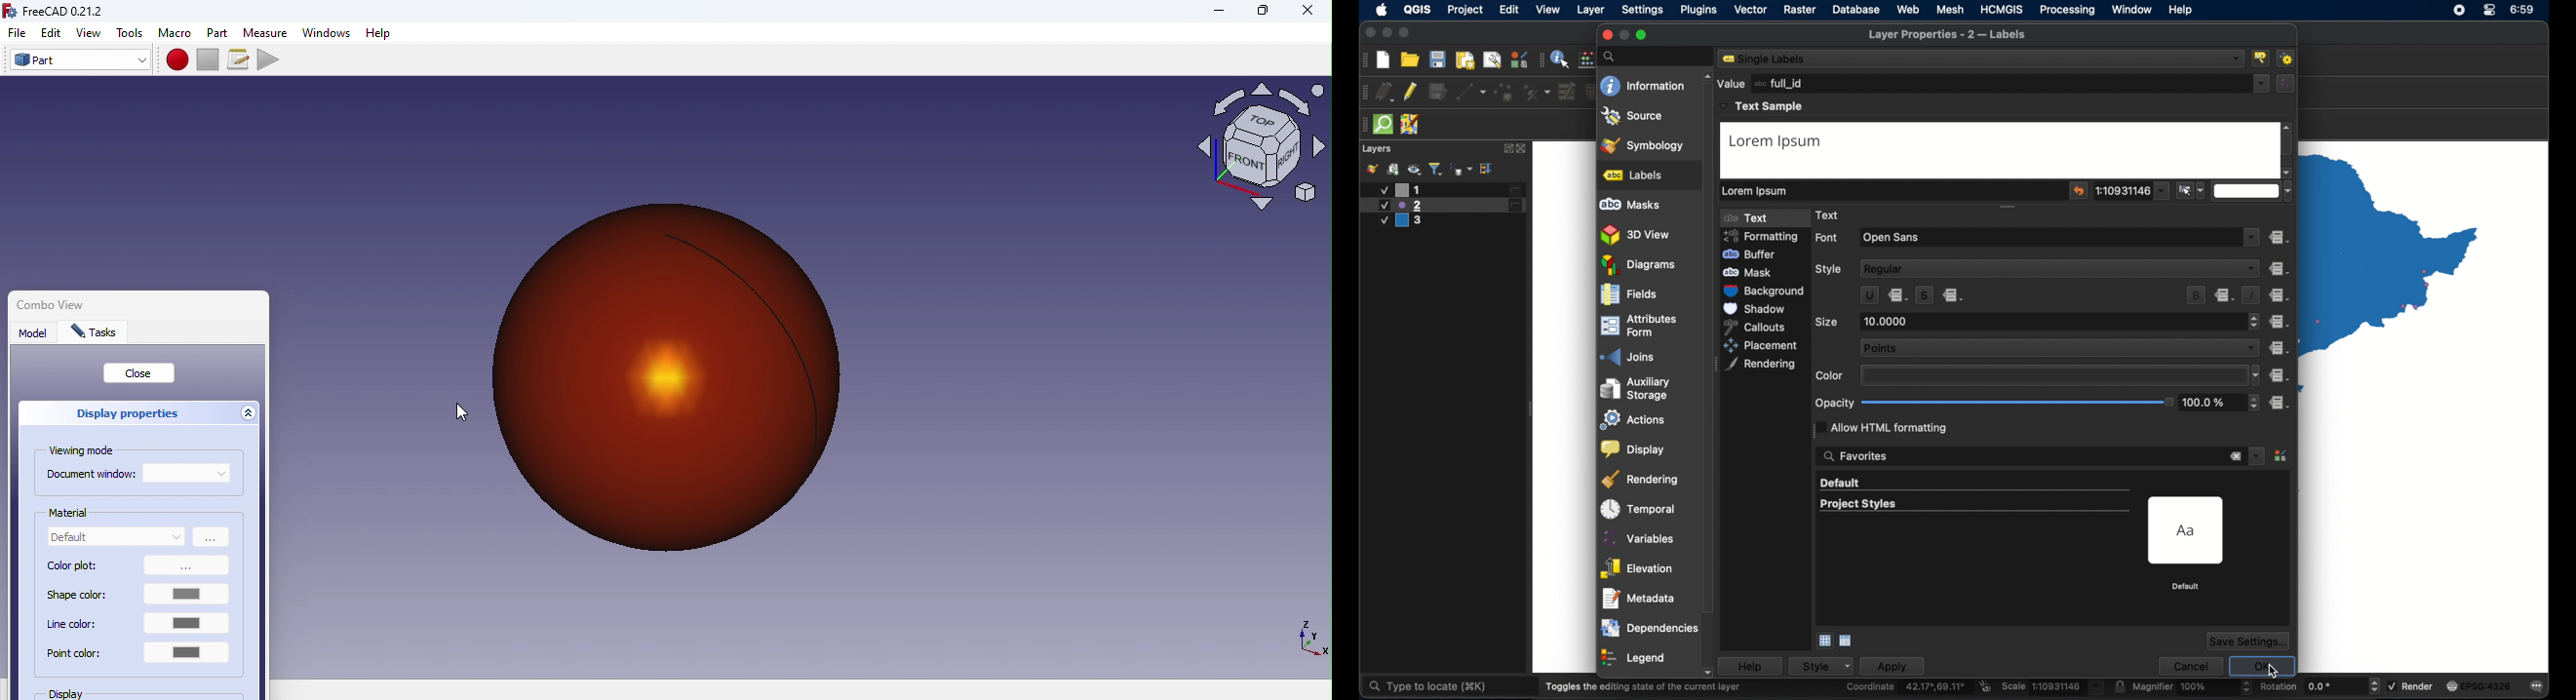  What do you see at coordinates (251, 415) in the screenshot?
I see `Hide properties` at bounding box center [251, 415].